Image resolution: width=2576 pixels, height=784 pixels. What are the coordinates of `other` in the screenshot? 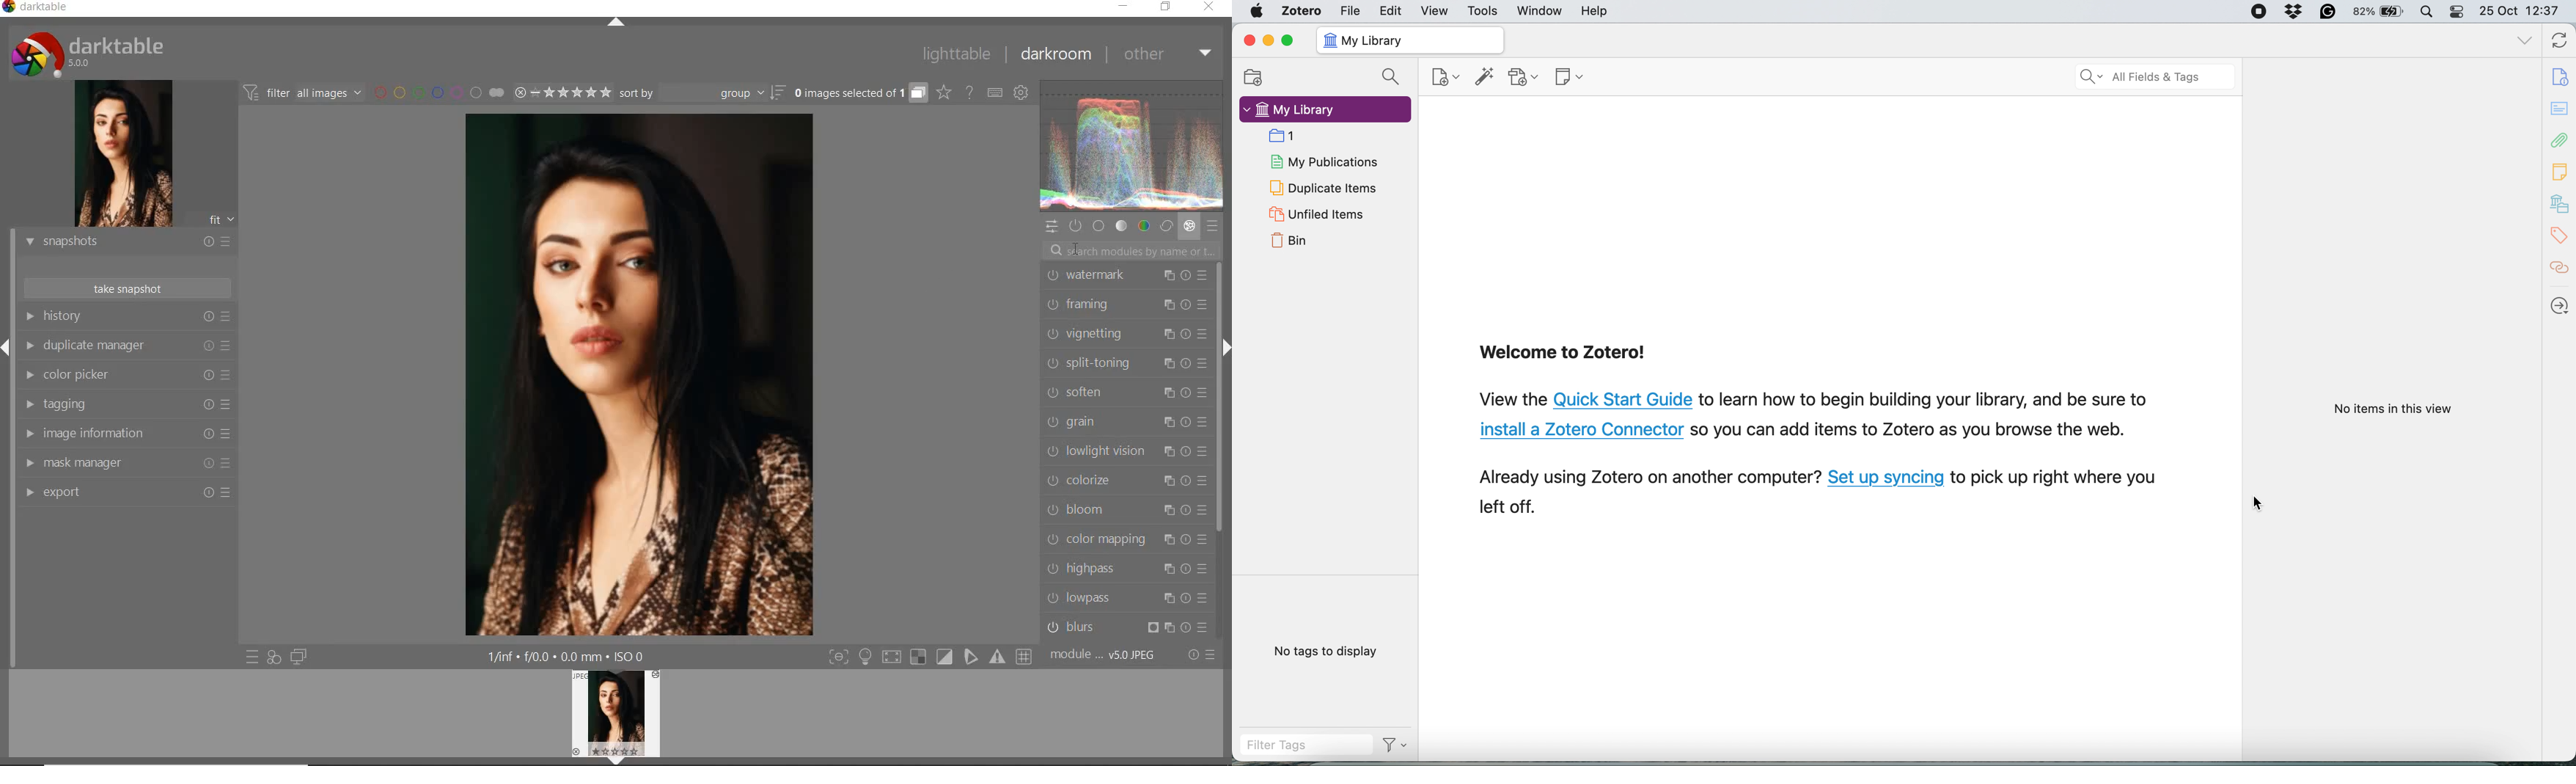 It's located at (1164, 54).